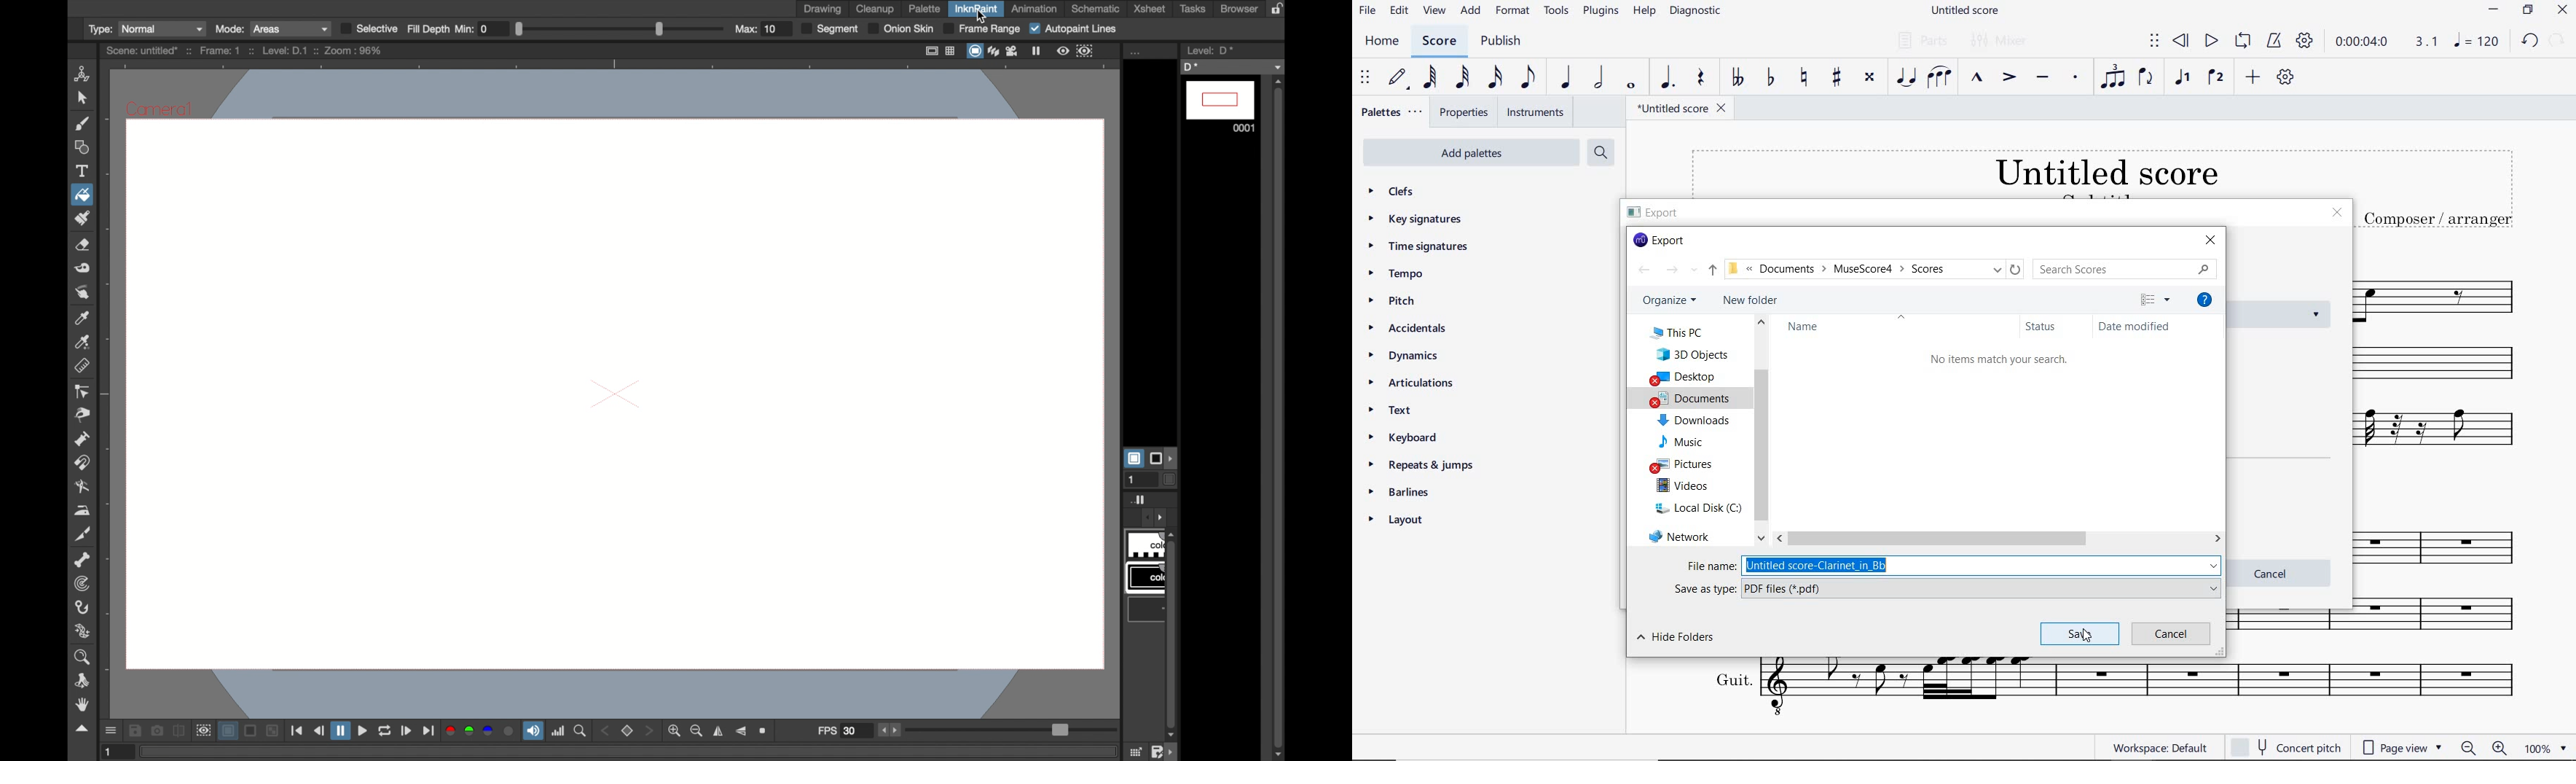 This screenshot has height=784, width=2576. What do you see at coordinates (2446, 616) in the screenshot?
I see `Cl. in B` at bounding box center [2446, 616].